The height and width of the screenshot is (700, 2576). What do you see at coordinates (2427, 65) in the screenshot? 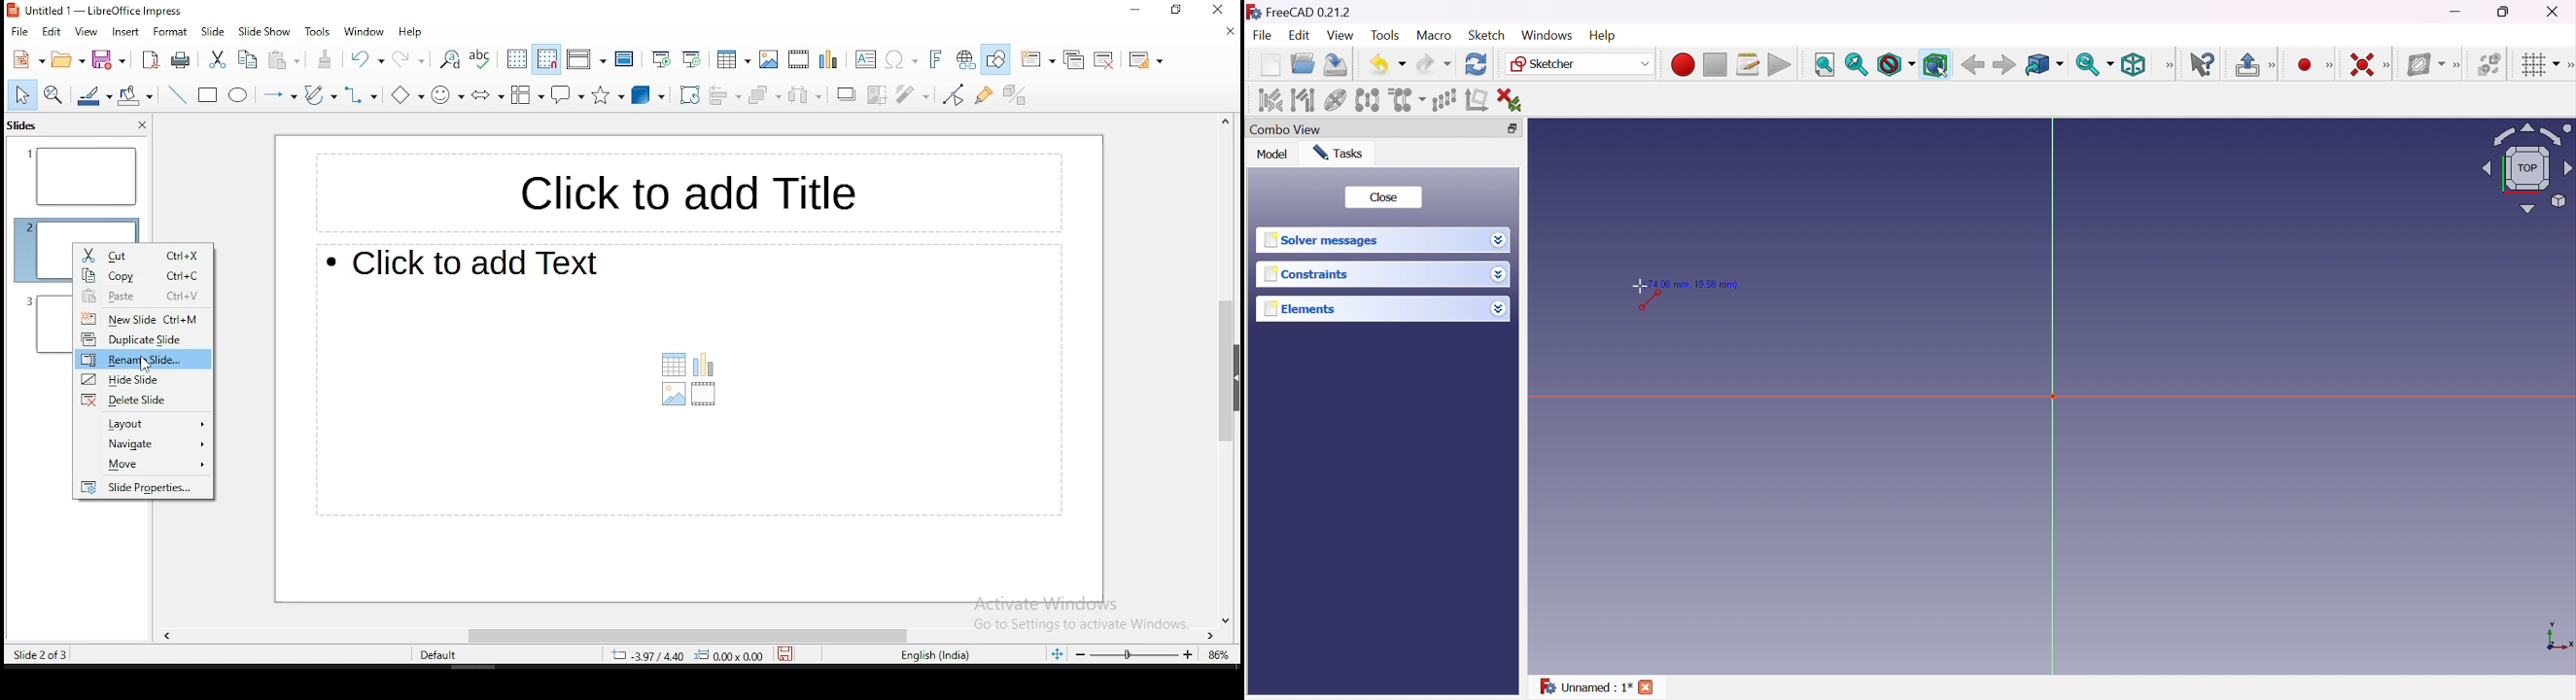
I see `Show/hide B-spline information layer` at bounding box center [2427, 65].